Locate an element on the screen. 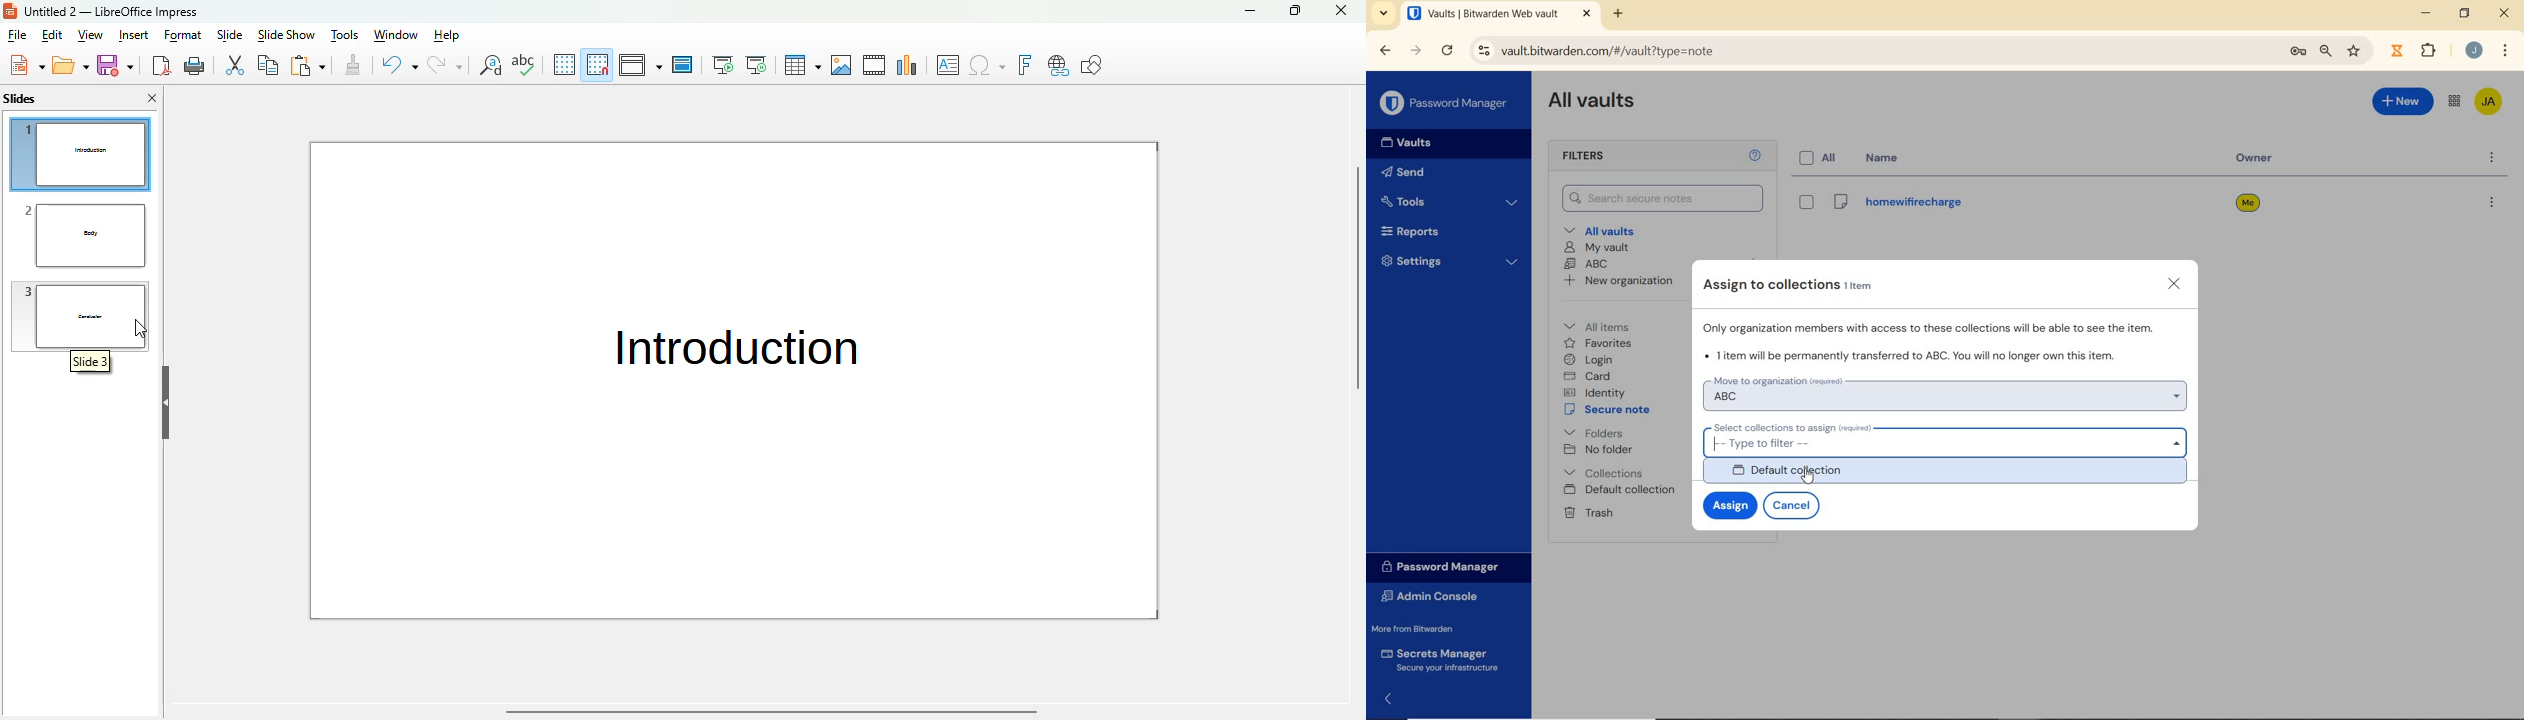 The width and height of the screenshot is (2548, 728). Login Name is located at coordinates (1897, 206).